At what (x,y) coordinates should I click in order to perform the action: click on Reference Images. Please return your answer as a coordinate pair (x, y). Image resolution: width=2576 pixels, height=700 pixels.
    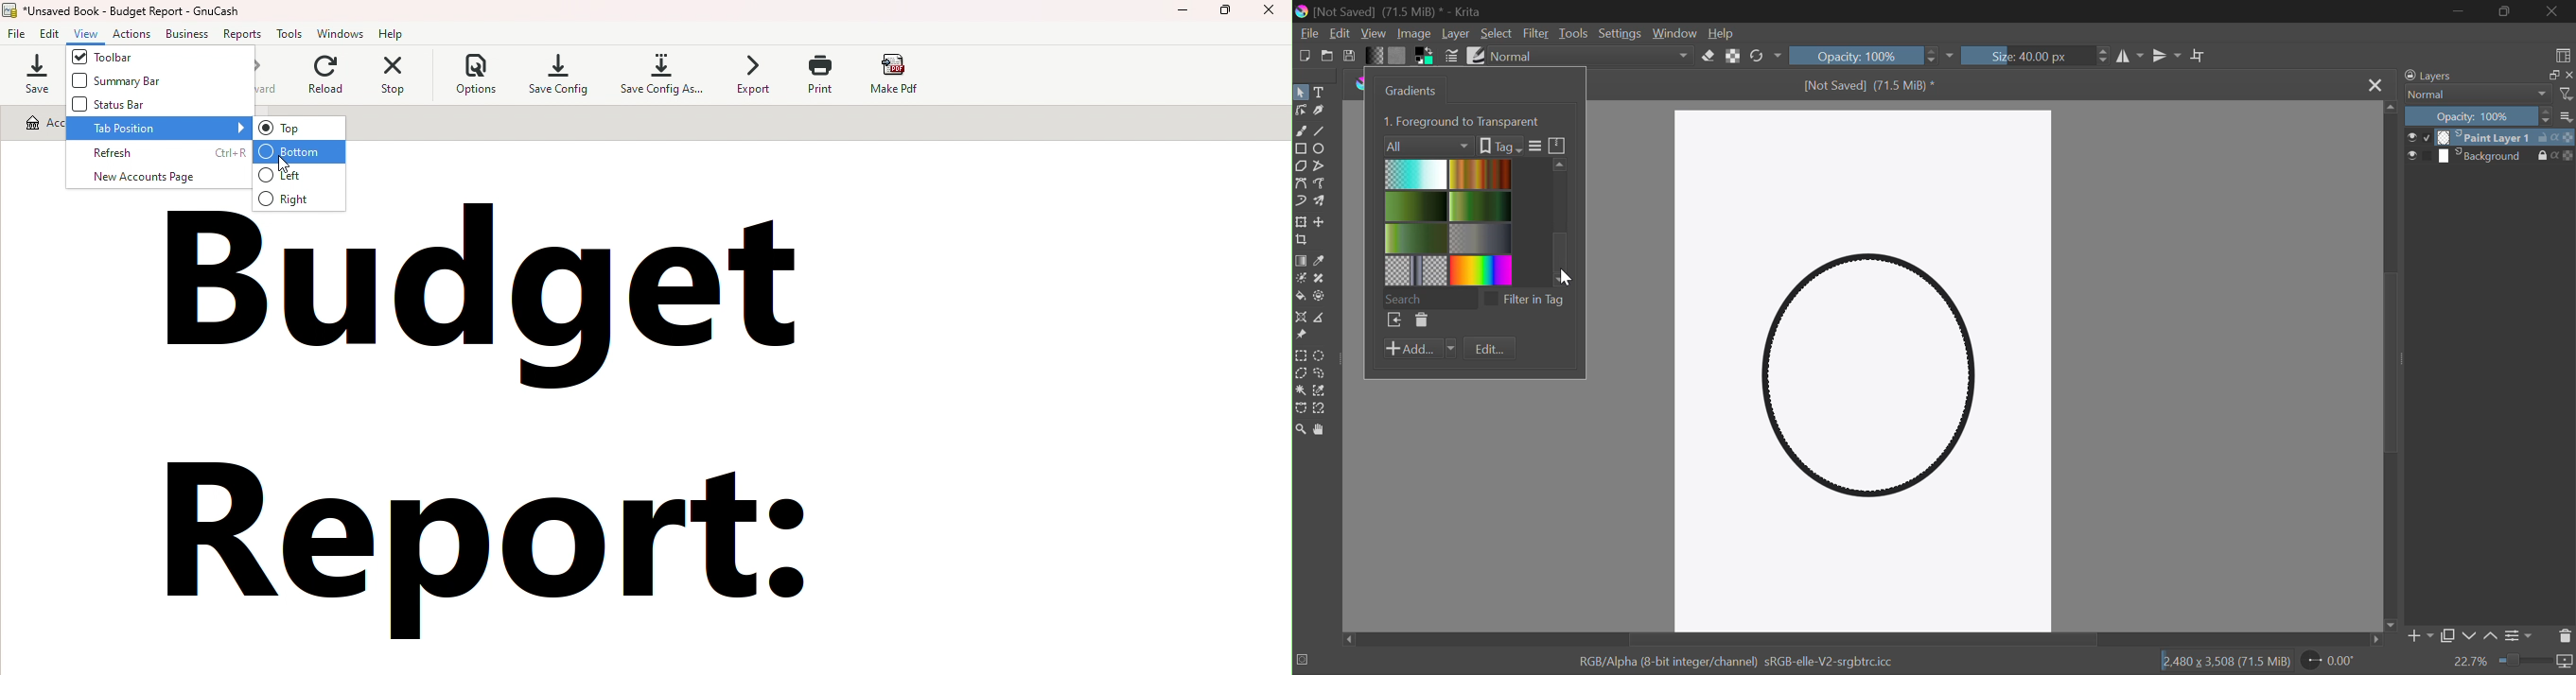
    Looking at the image, I should click on (1301, 336).